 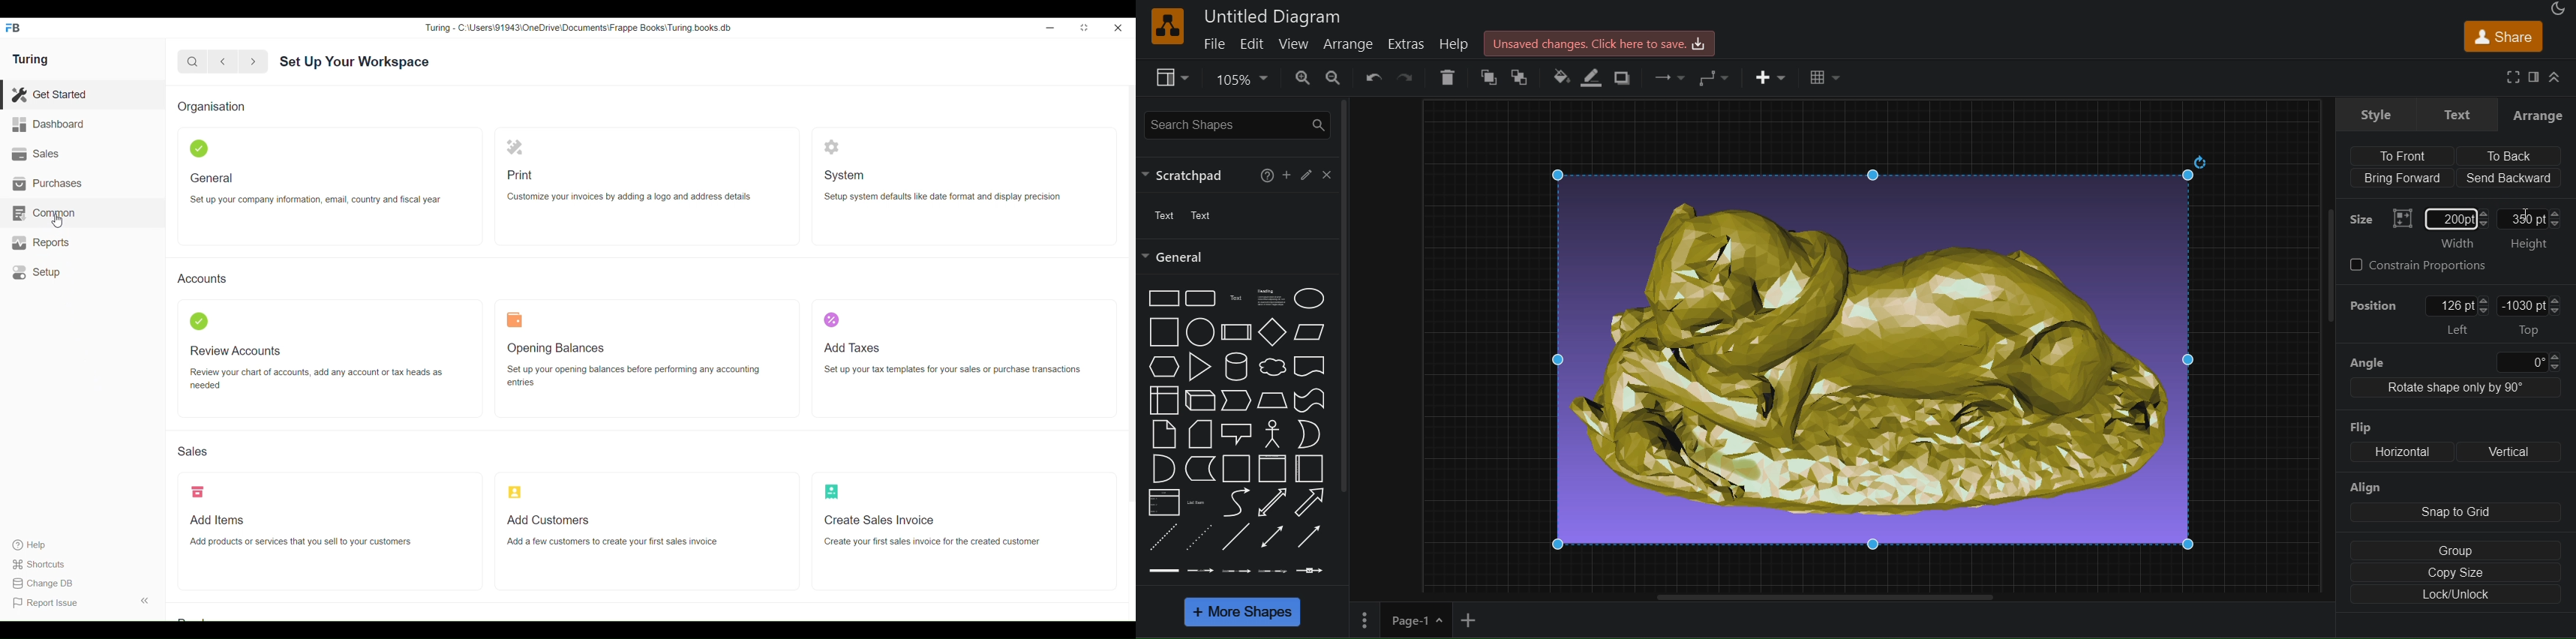 What do you see at coordinates (2512, 156) in the screenshot?
I see `To back (align)` at bounding box center [2512, 156].